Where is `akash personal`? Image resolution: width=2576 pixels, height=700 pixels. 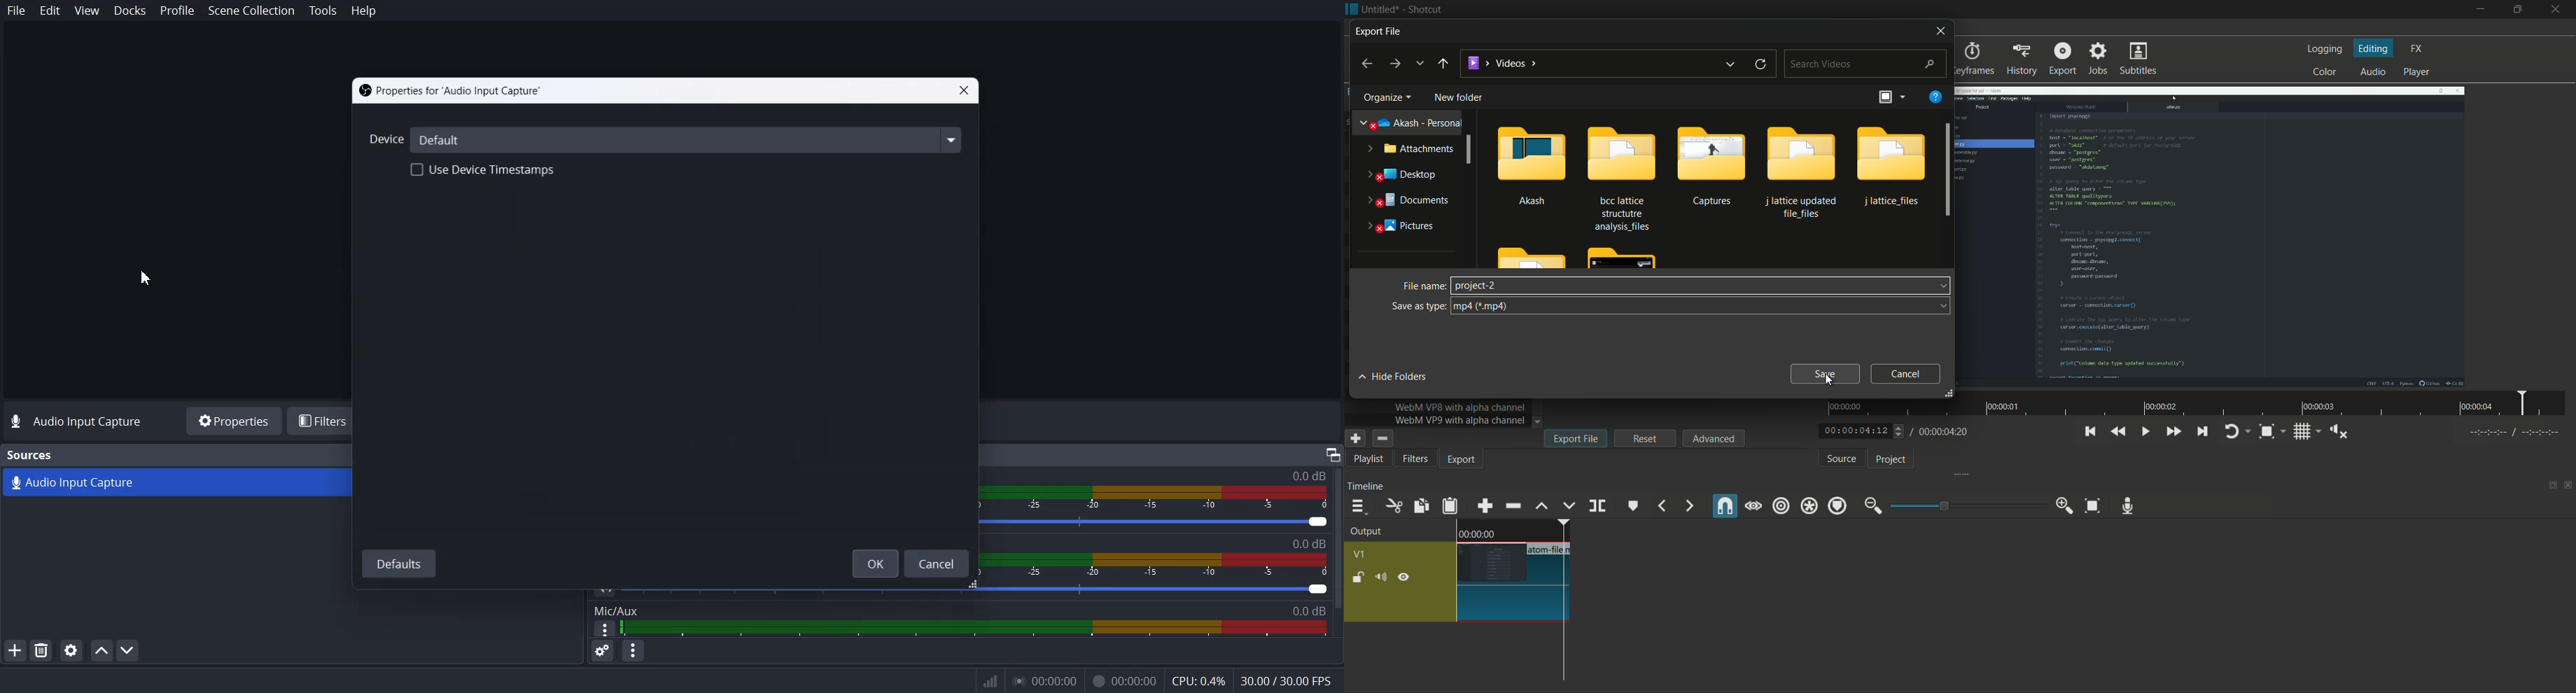
akash personal is located at coordinates (1408, 124).